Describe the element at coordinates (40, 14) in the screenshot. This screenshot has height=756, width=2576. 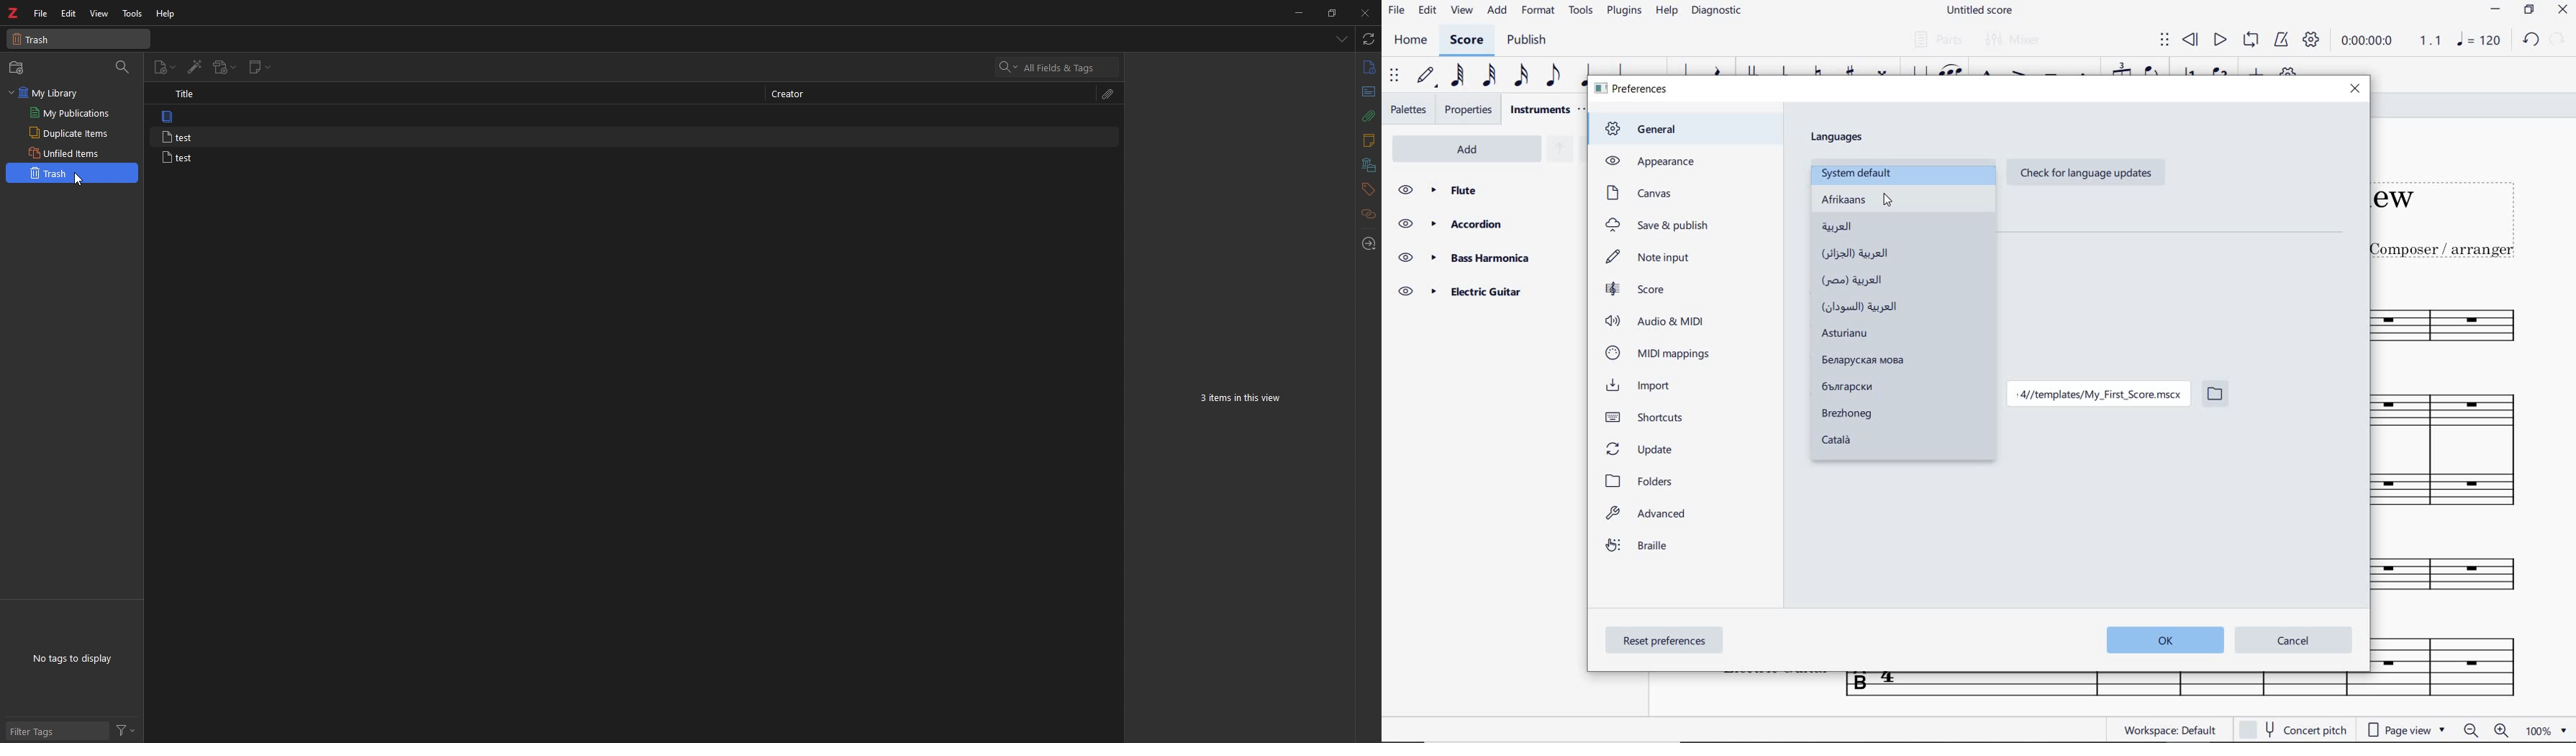
I see `file` at that location.